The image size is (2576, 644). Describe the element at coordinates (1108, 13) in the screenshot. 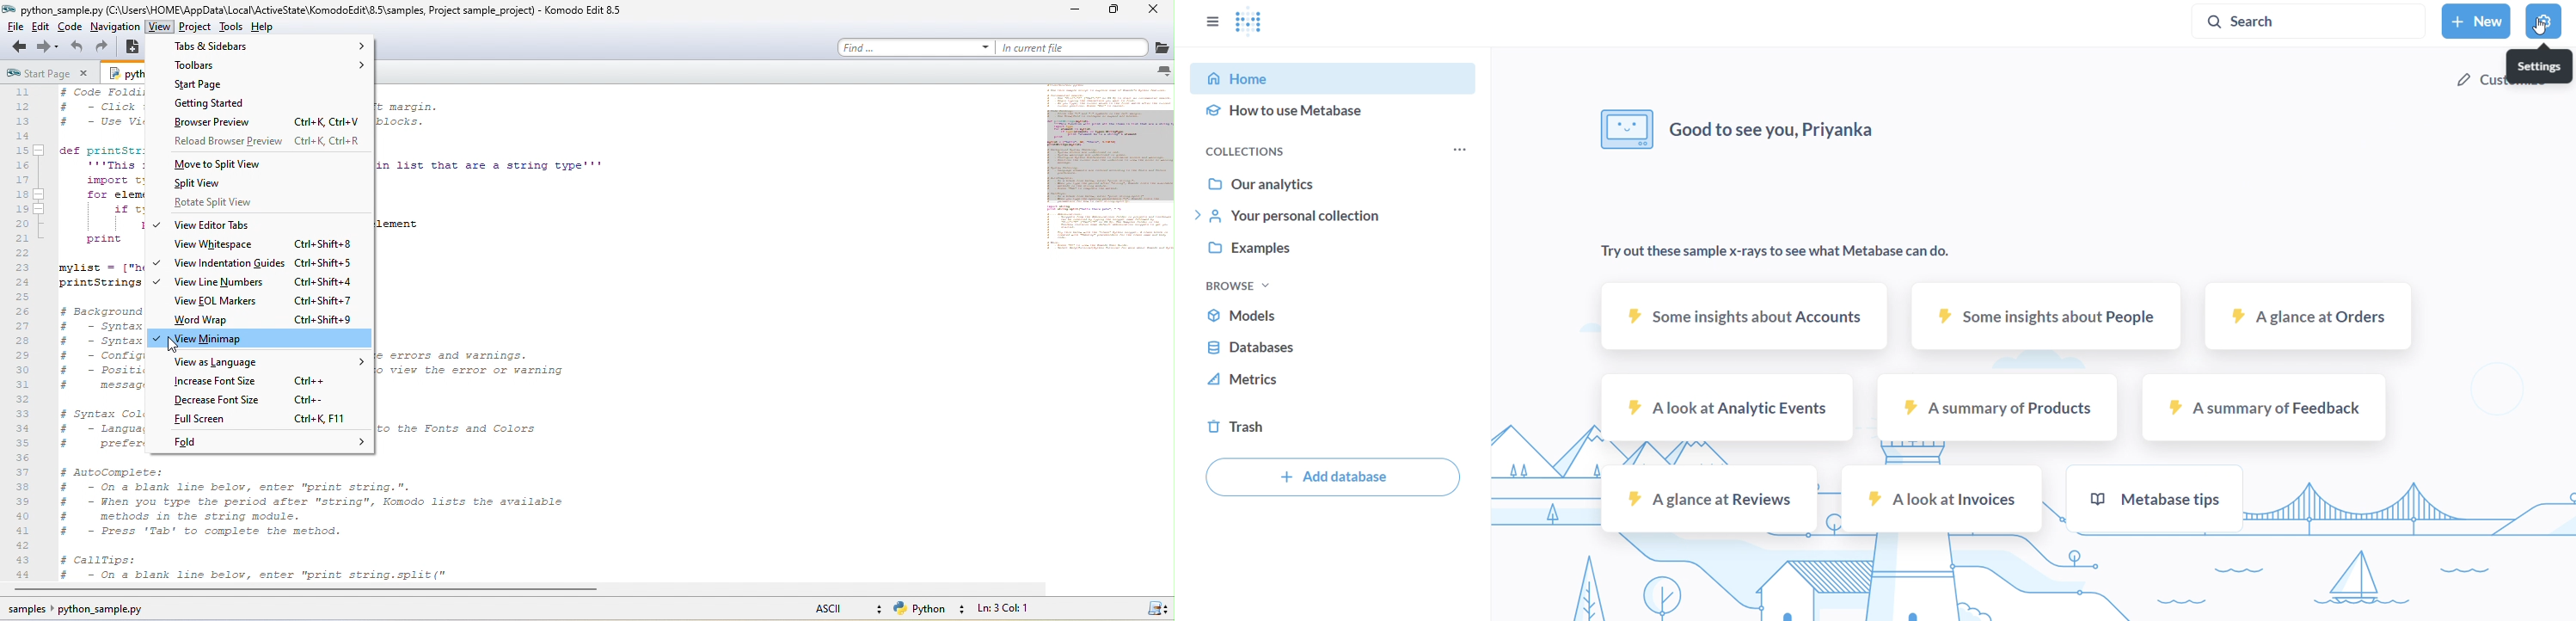

I see `maximize` at that location.